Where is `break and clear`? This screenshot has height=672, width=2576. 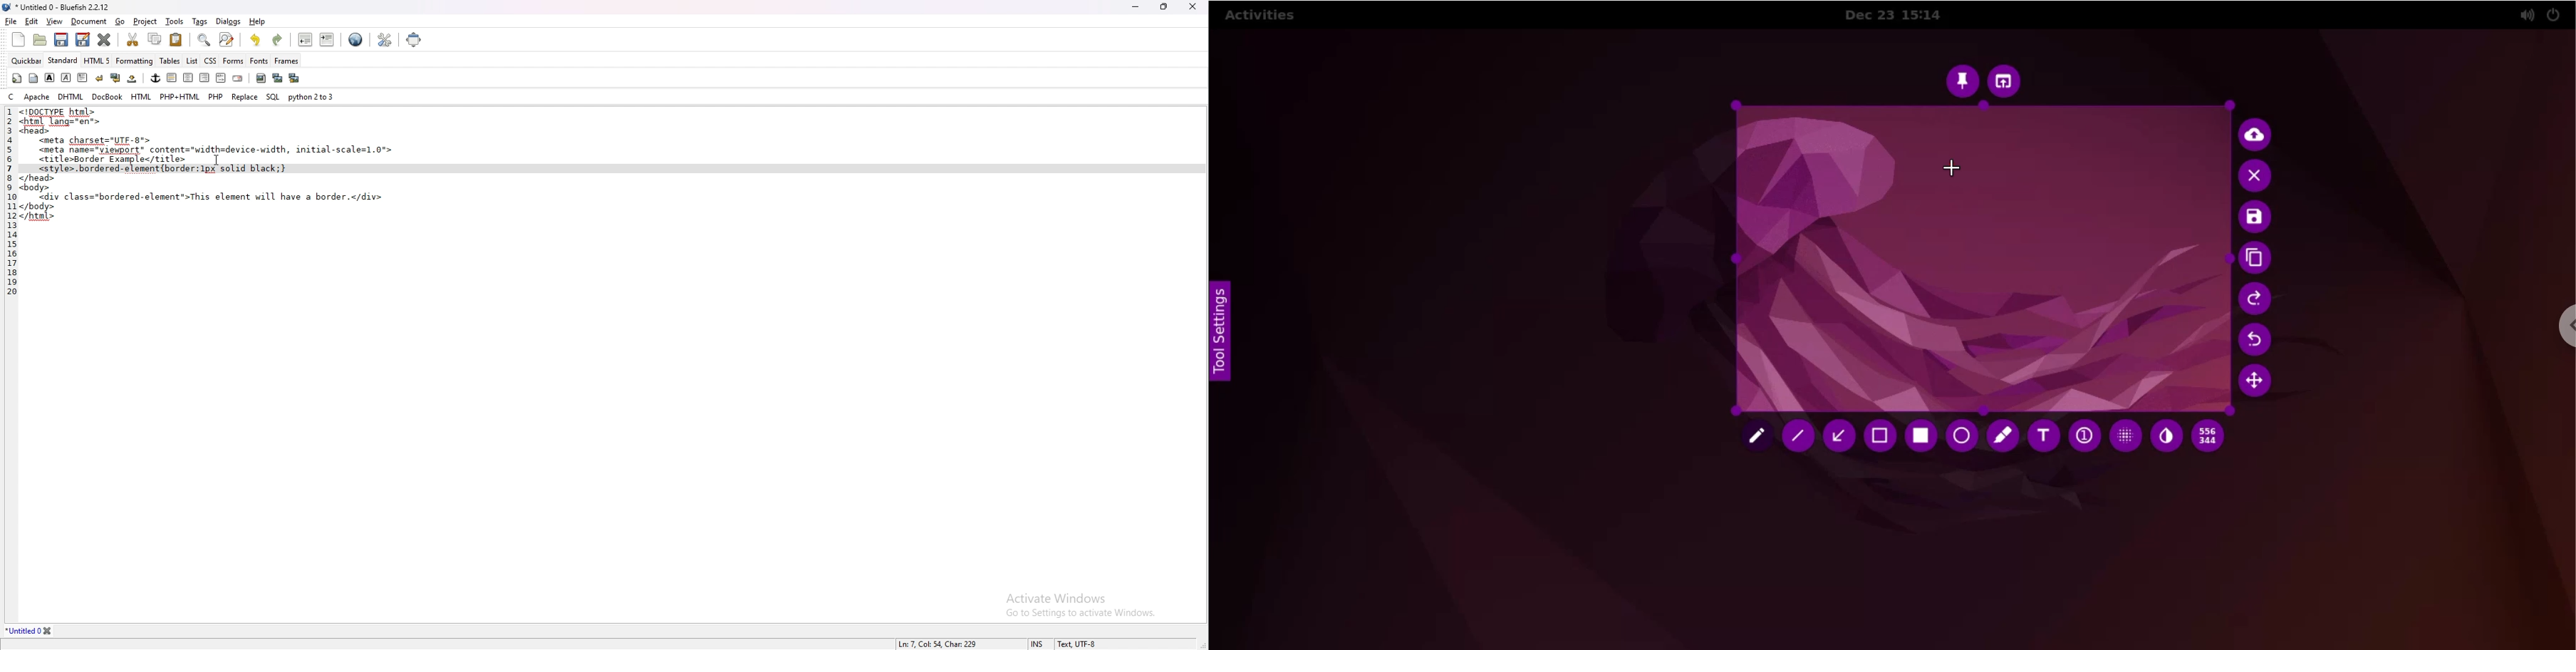
break and clear is located at coordinates (116, 78).